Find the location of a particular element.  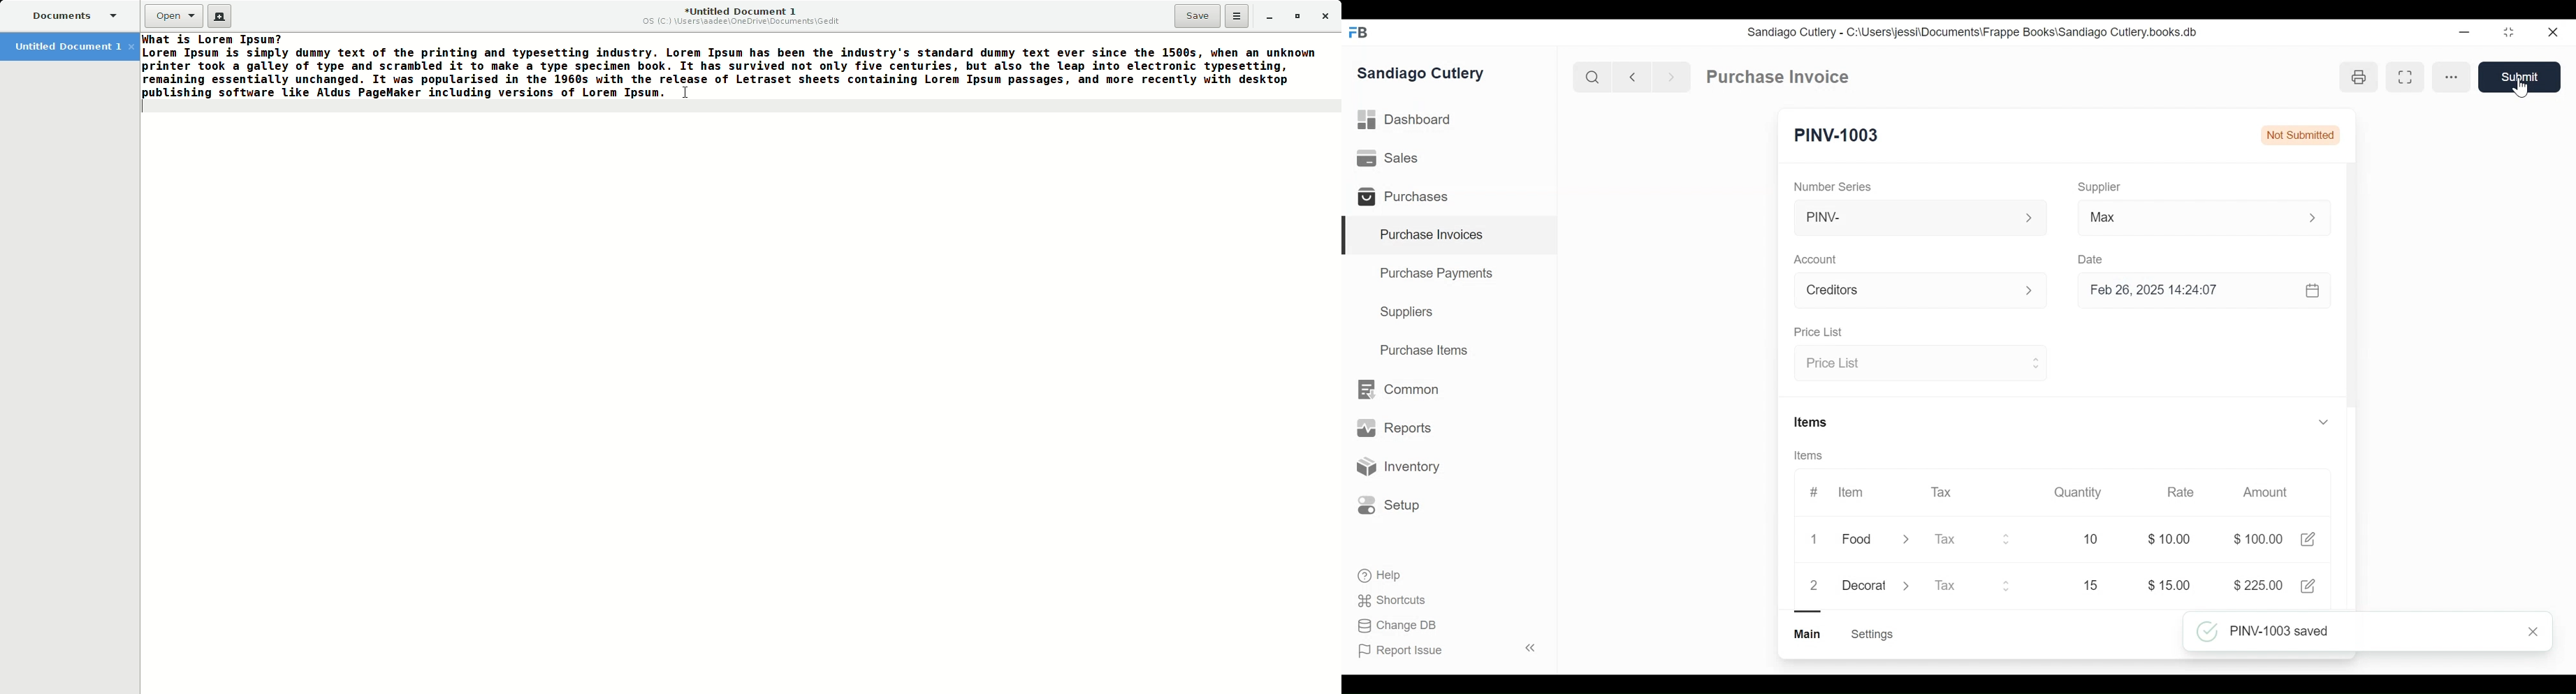

Settings is located at coordinates (1871, 634).